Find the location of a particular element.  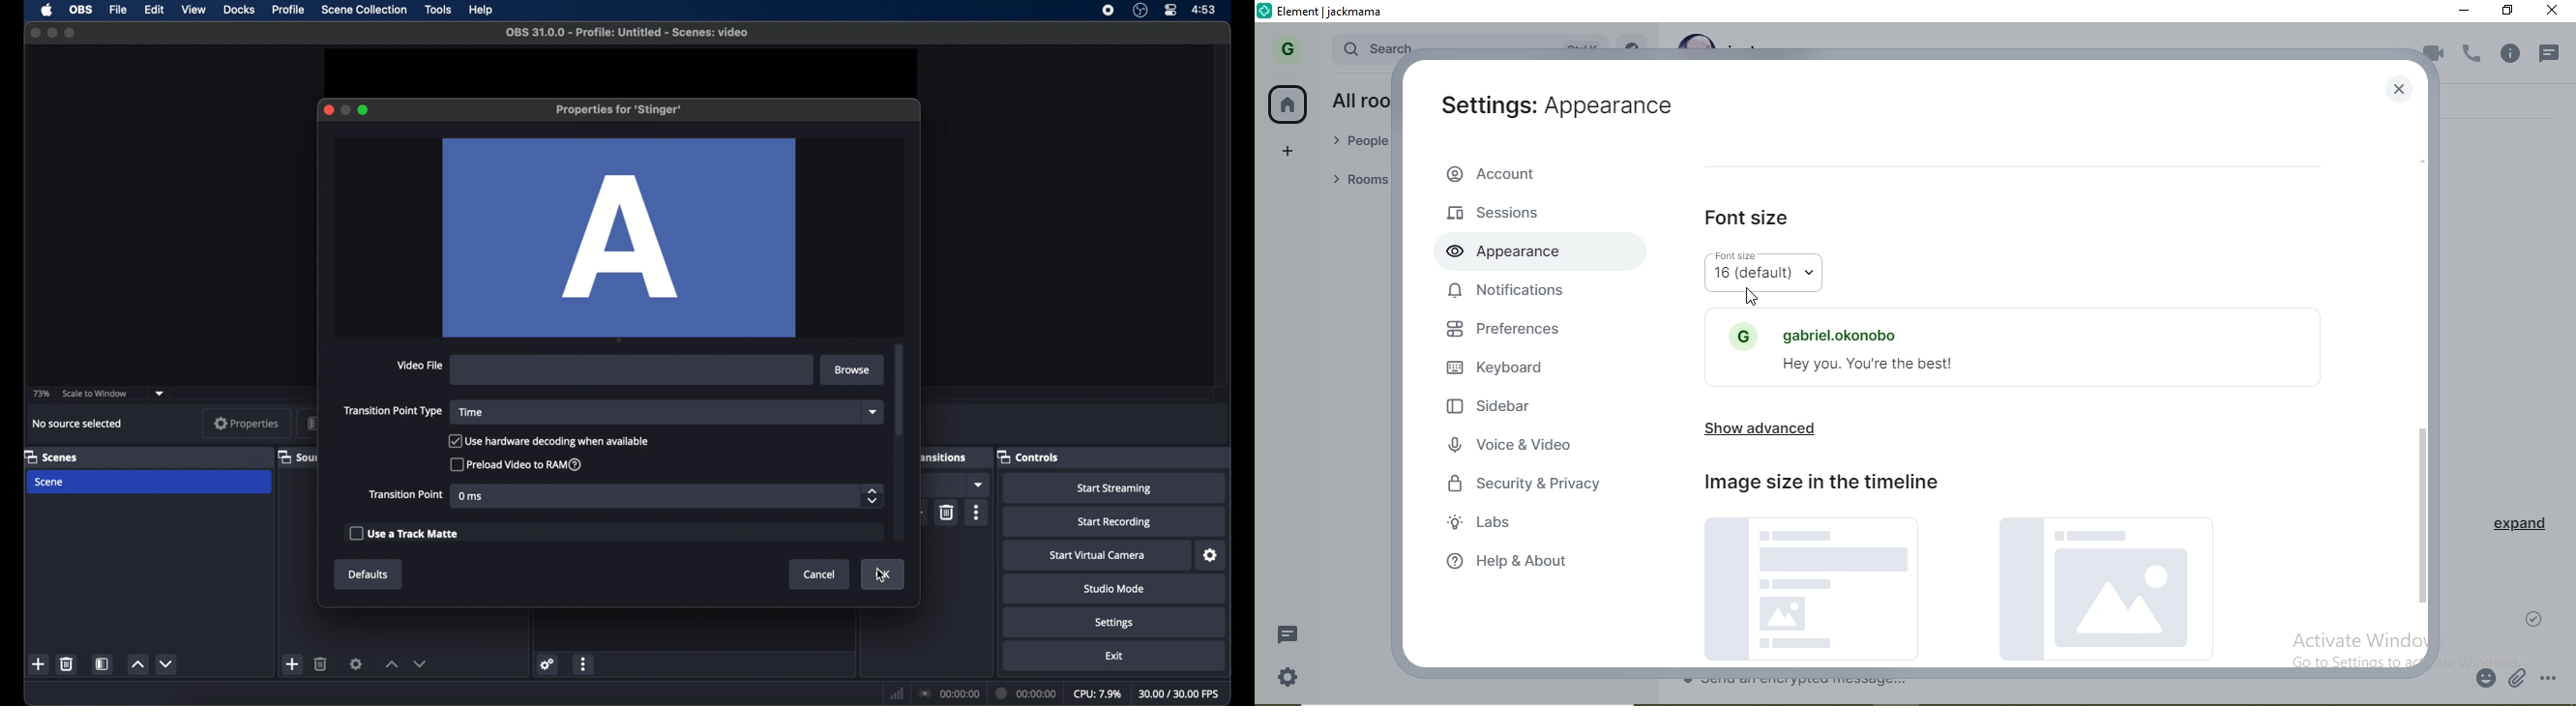

tools is located at coordinates (439, 10).